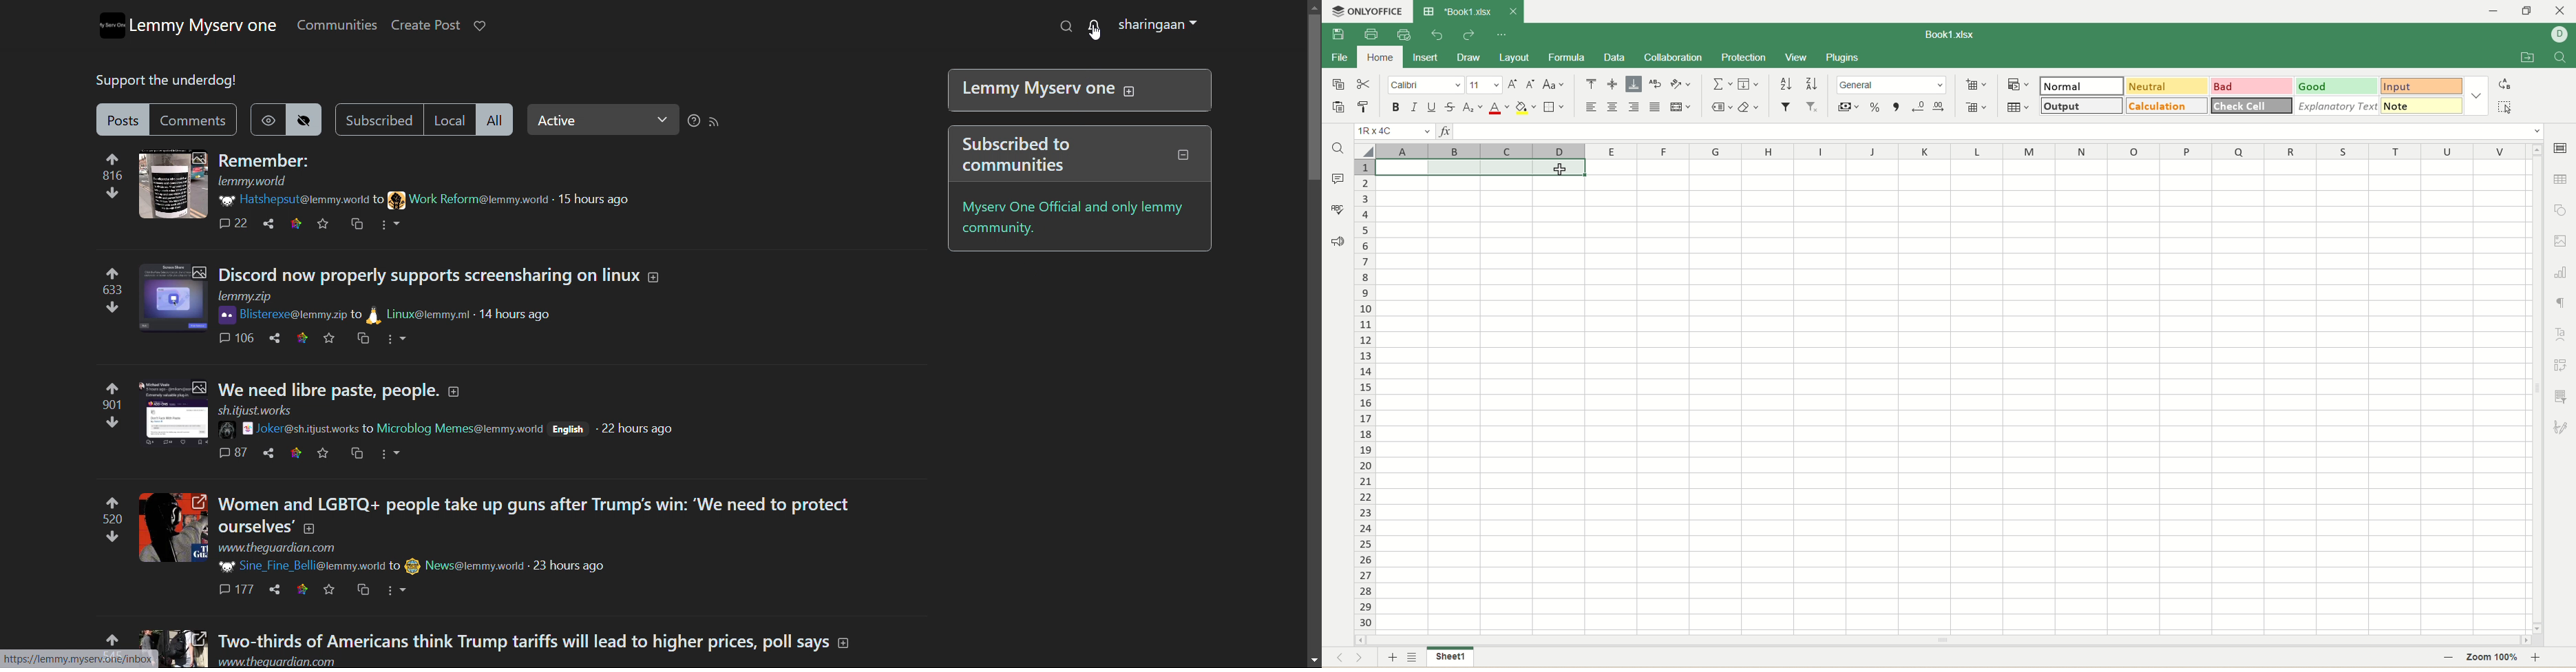 The image size is (2576, 672). I want to click on selected cells, so click(1479, 167).